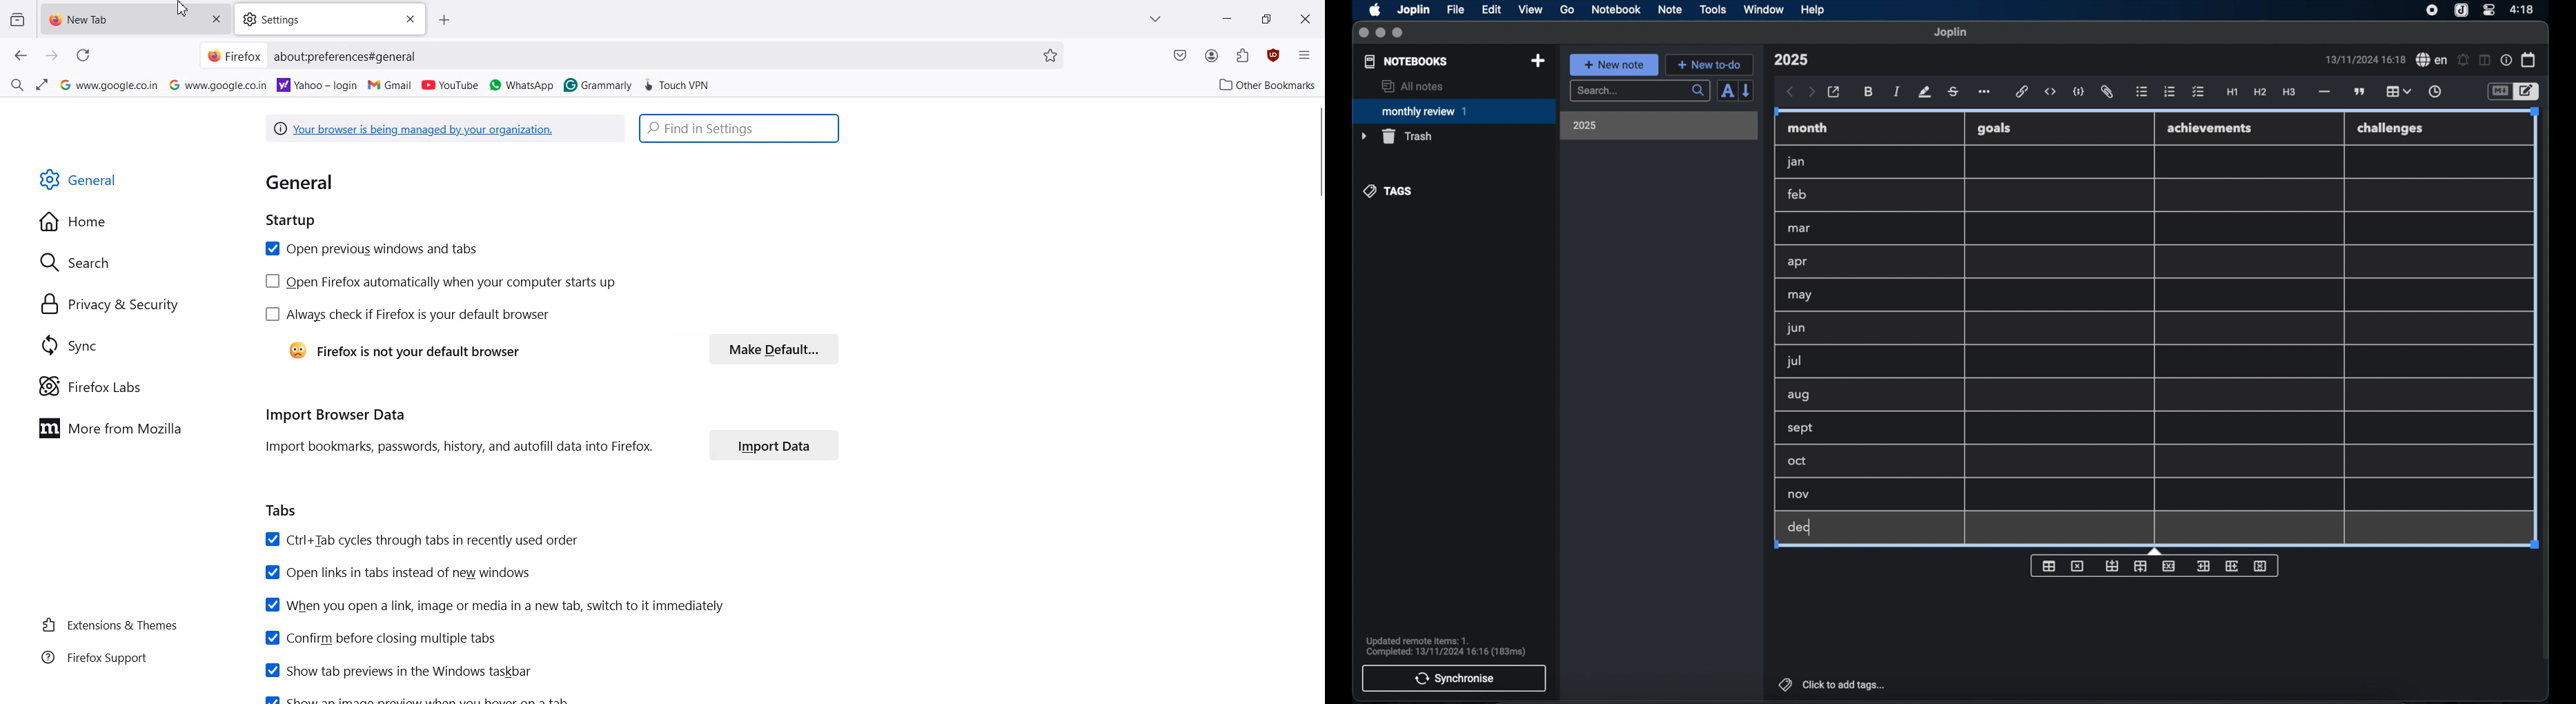  What do you see at coordinates (740, 129) in the screenshot?
I see `Search bar` at bounding box center [740, 129].